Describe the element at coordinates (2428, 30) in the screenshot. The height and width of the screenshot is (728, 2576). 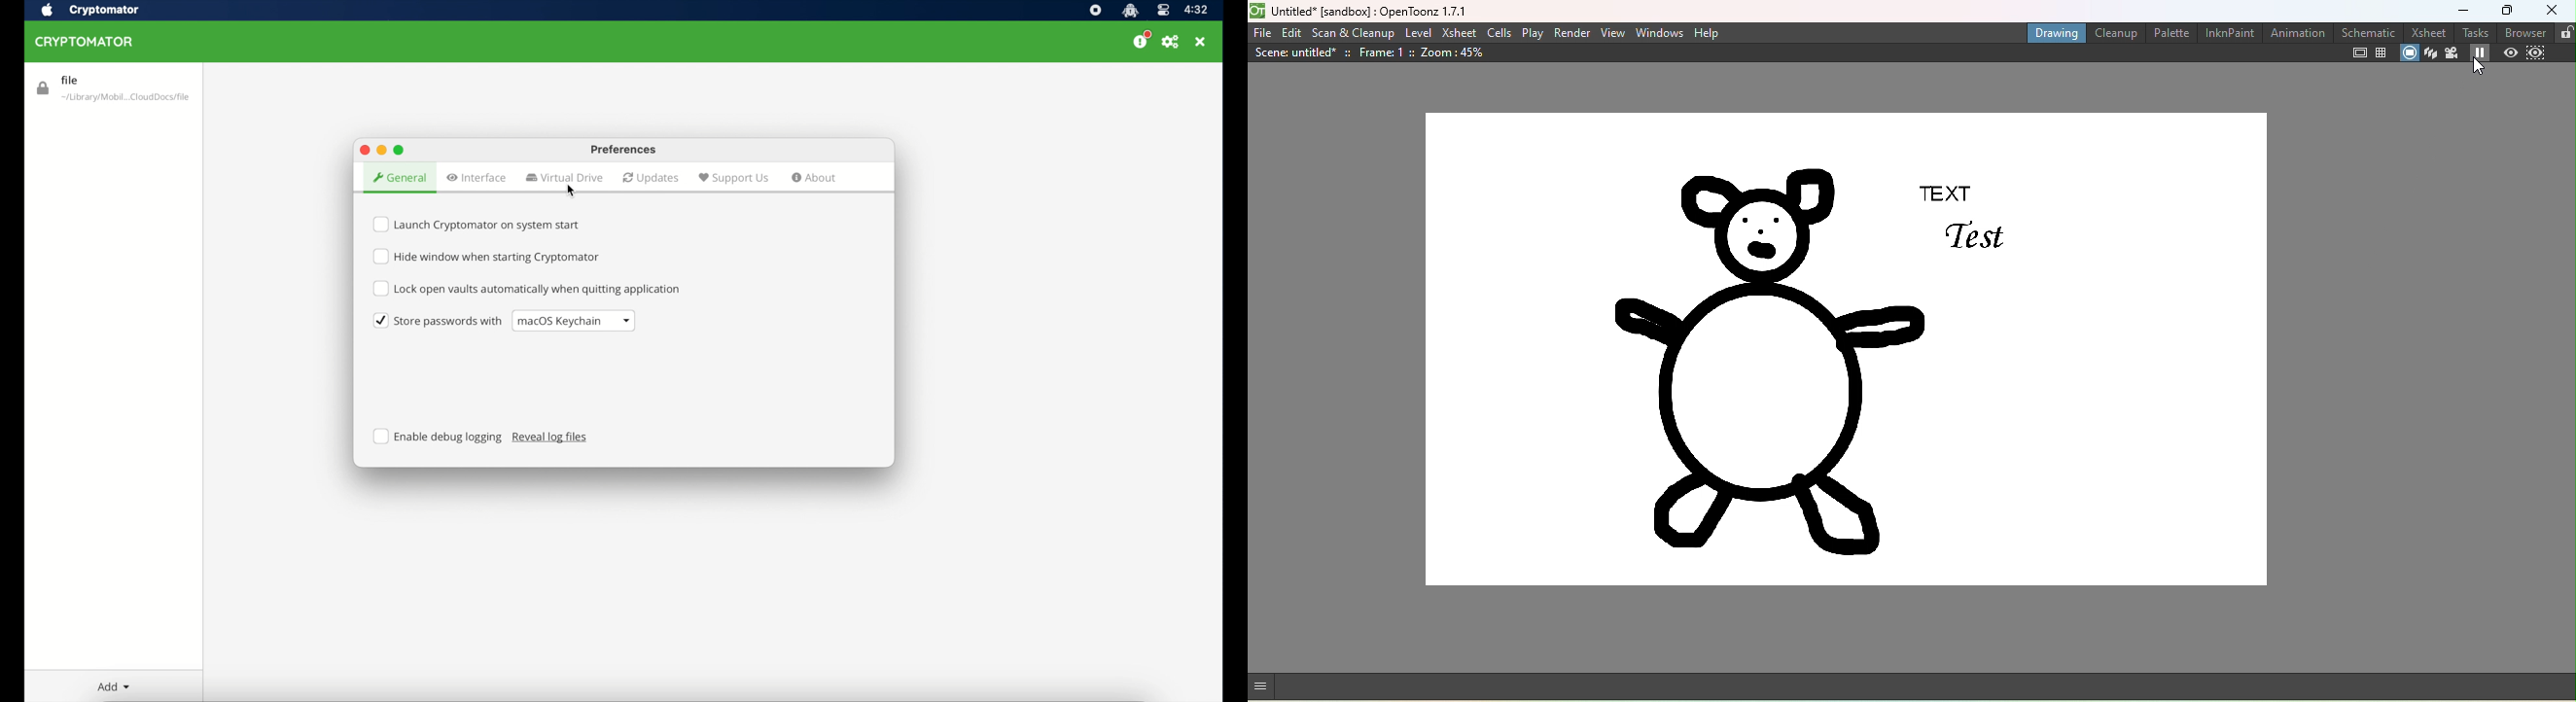
I see `Xsheet` at that location.